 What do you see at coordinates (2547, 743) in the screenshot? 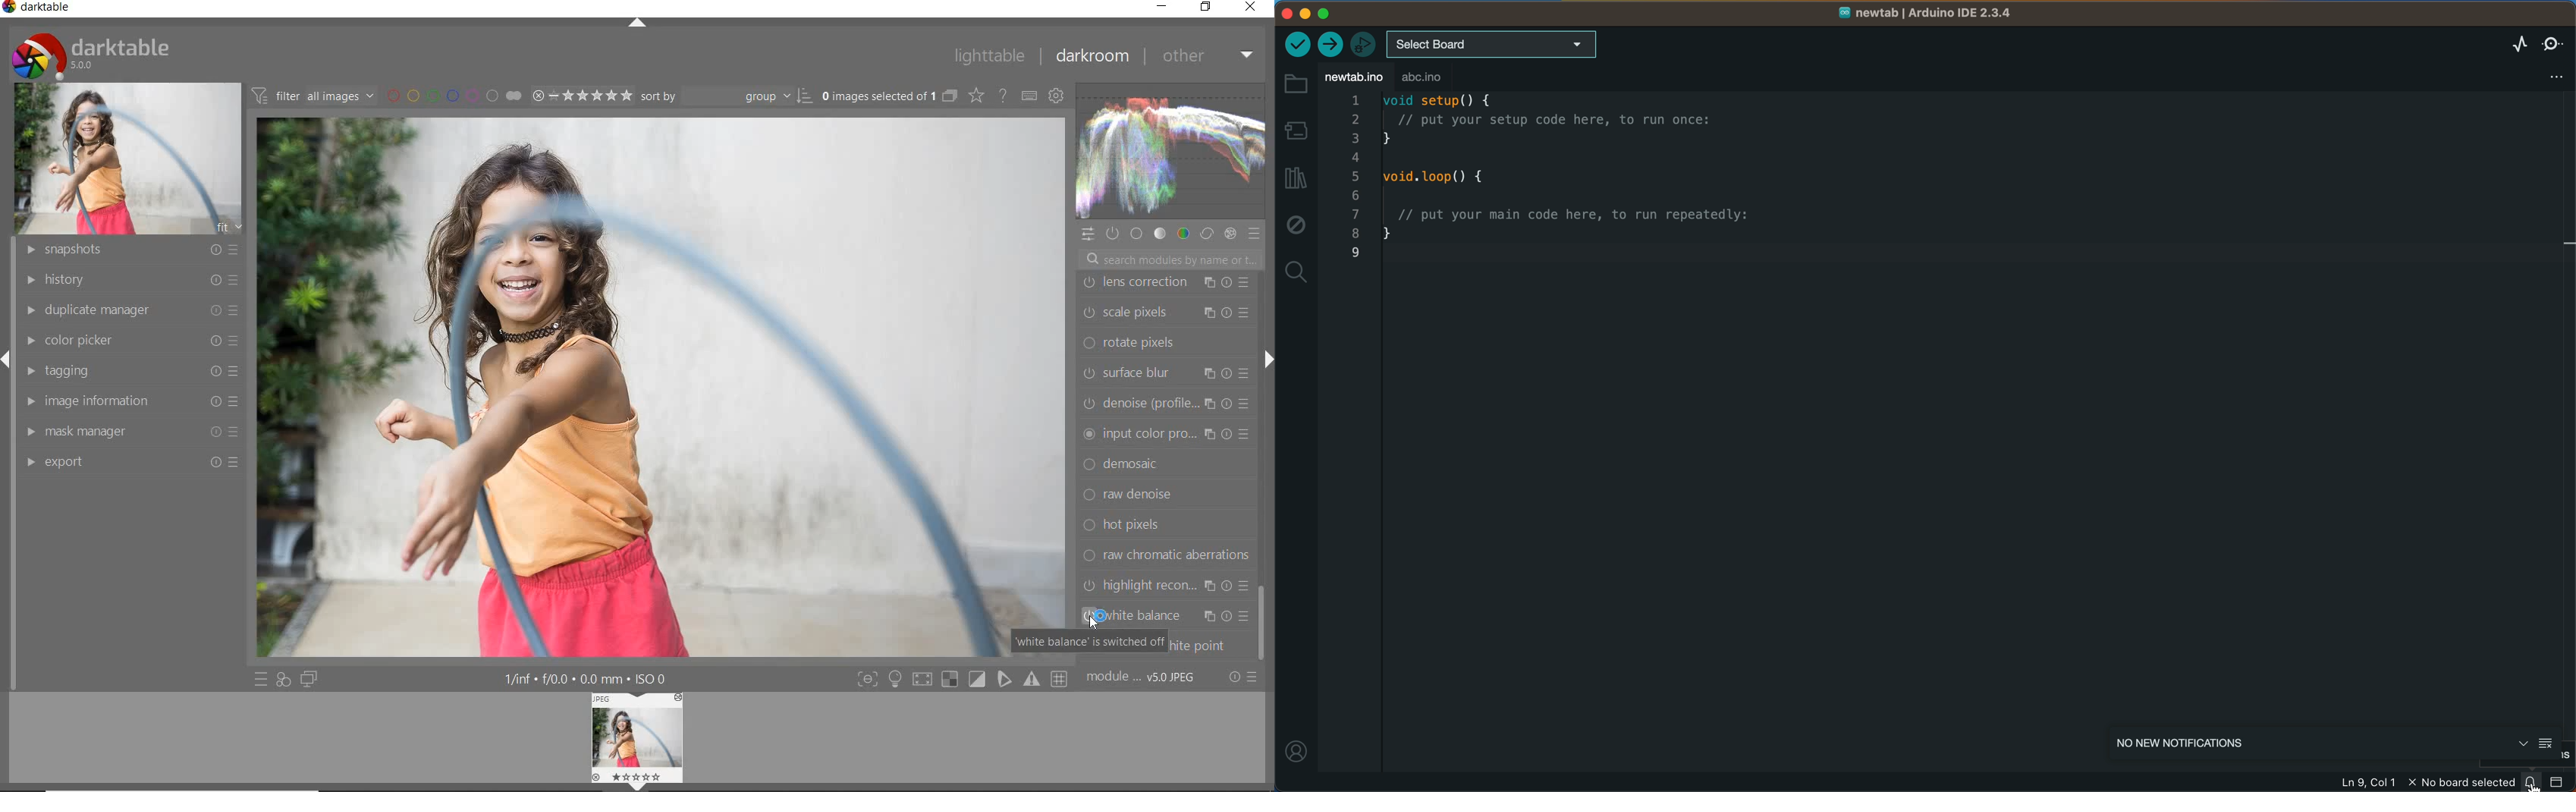
I see `clear` at bounding box center [2547, 743].